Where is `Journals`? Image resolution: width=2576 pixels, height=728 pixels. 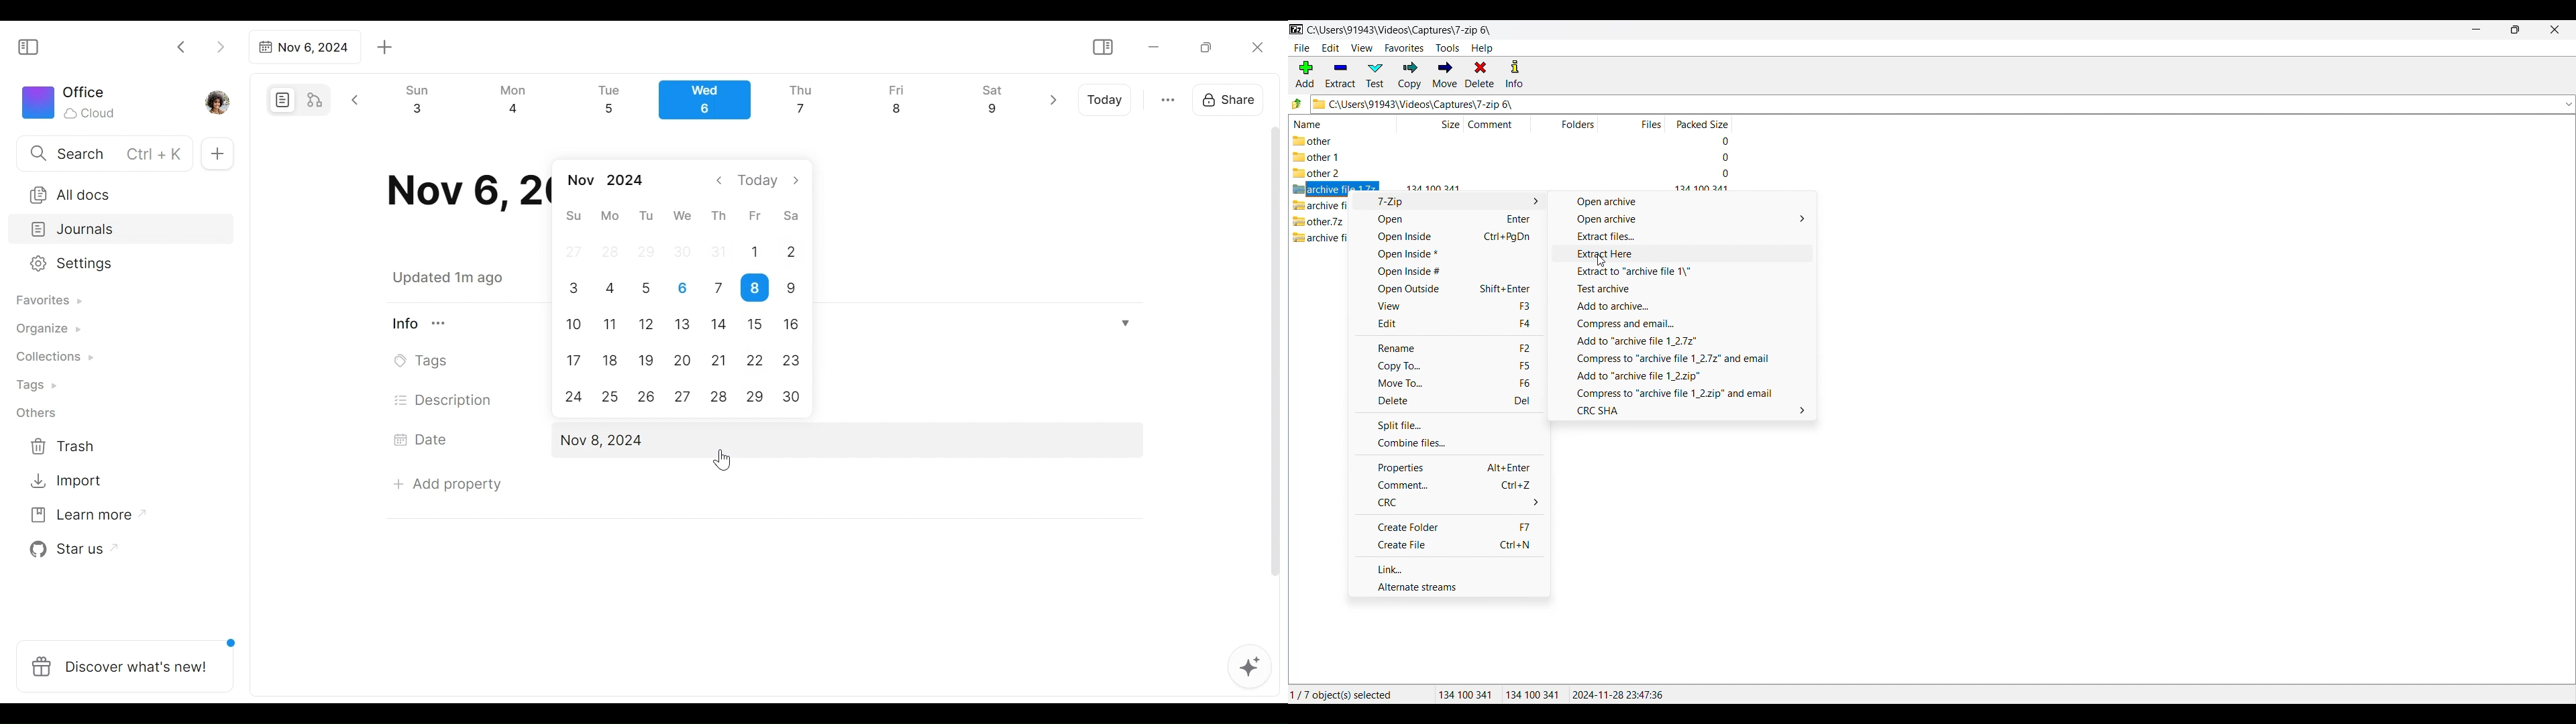
Journals is located at coordinates (122, 231).